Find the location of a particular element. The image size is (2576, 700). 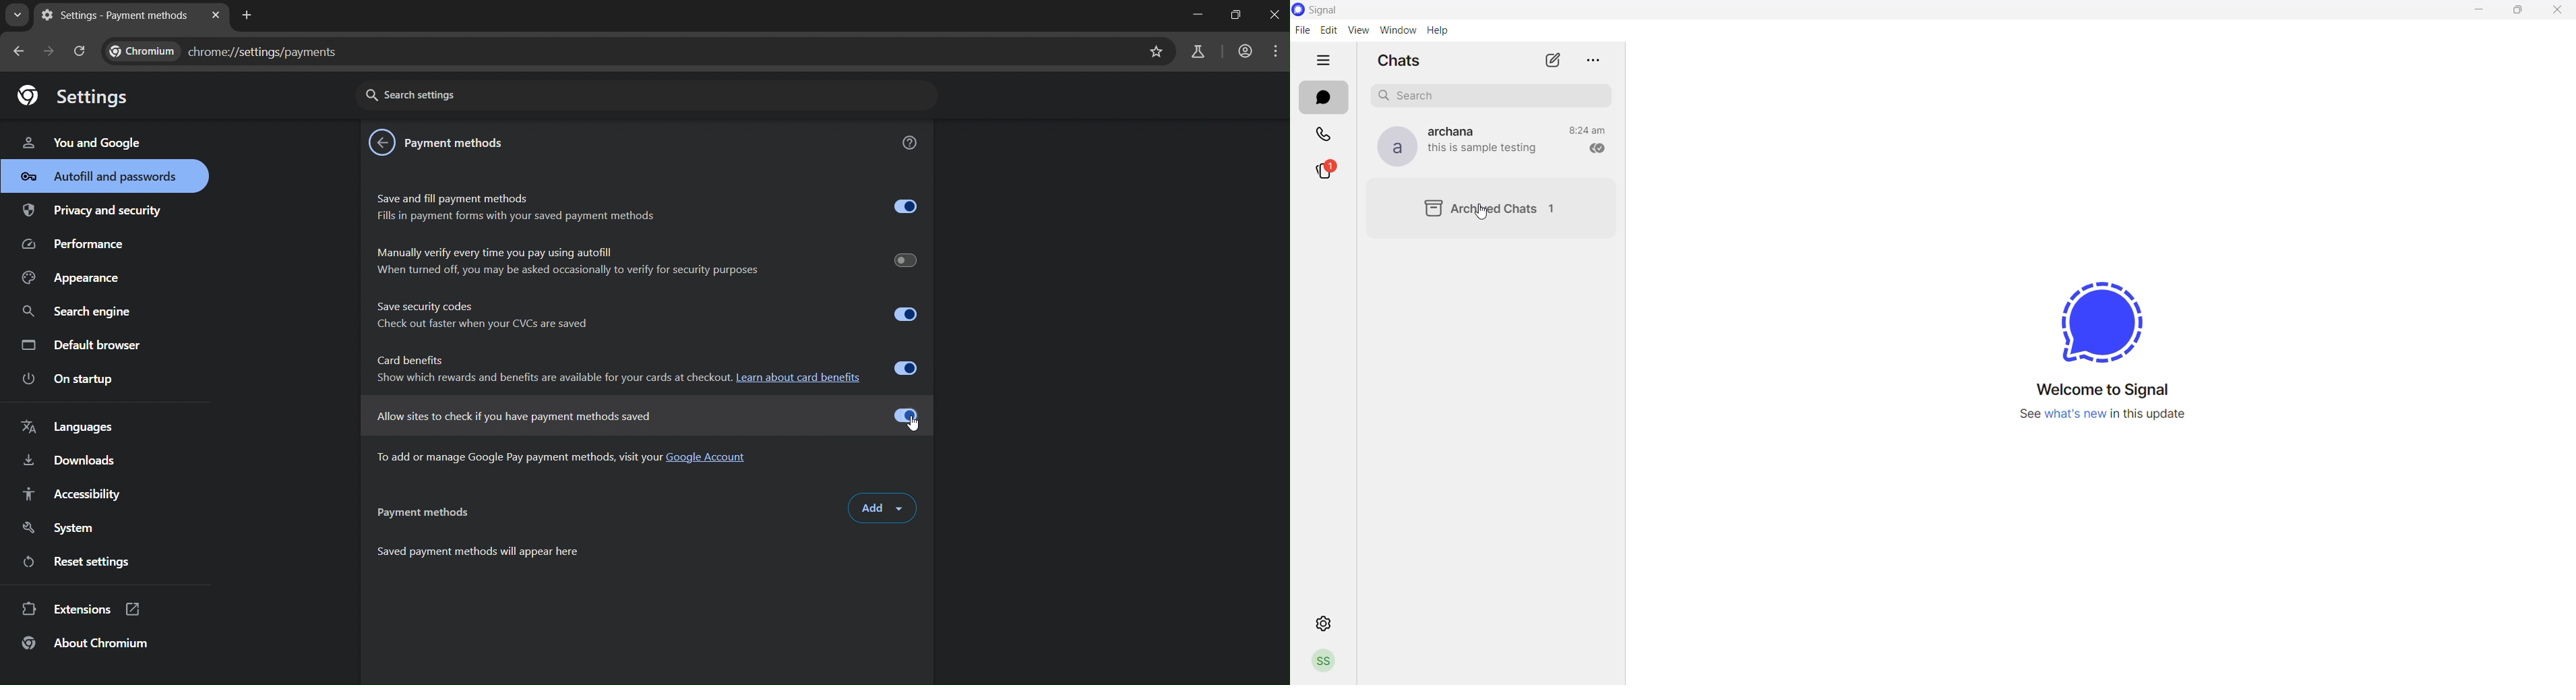

more options is located at coordinates (1597, 60).